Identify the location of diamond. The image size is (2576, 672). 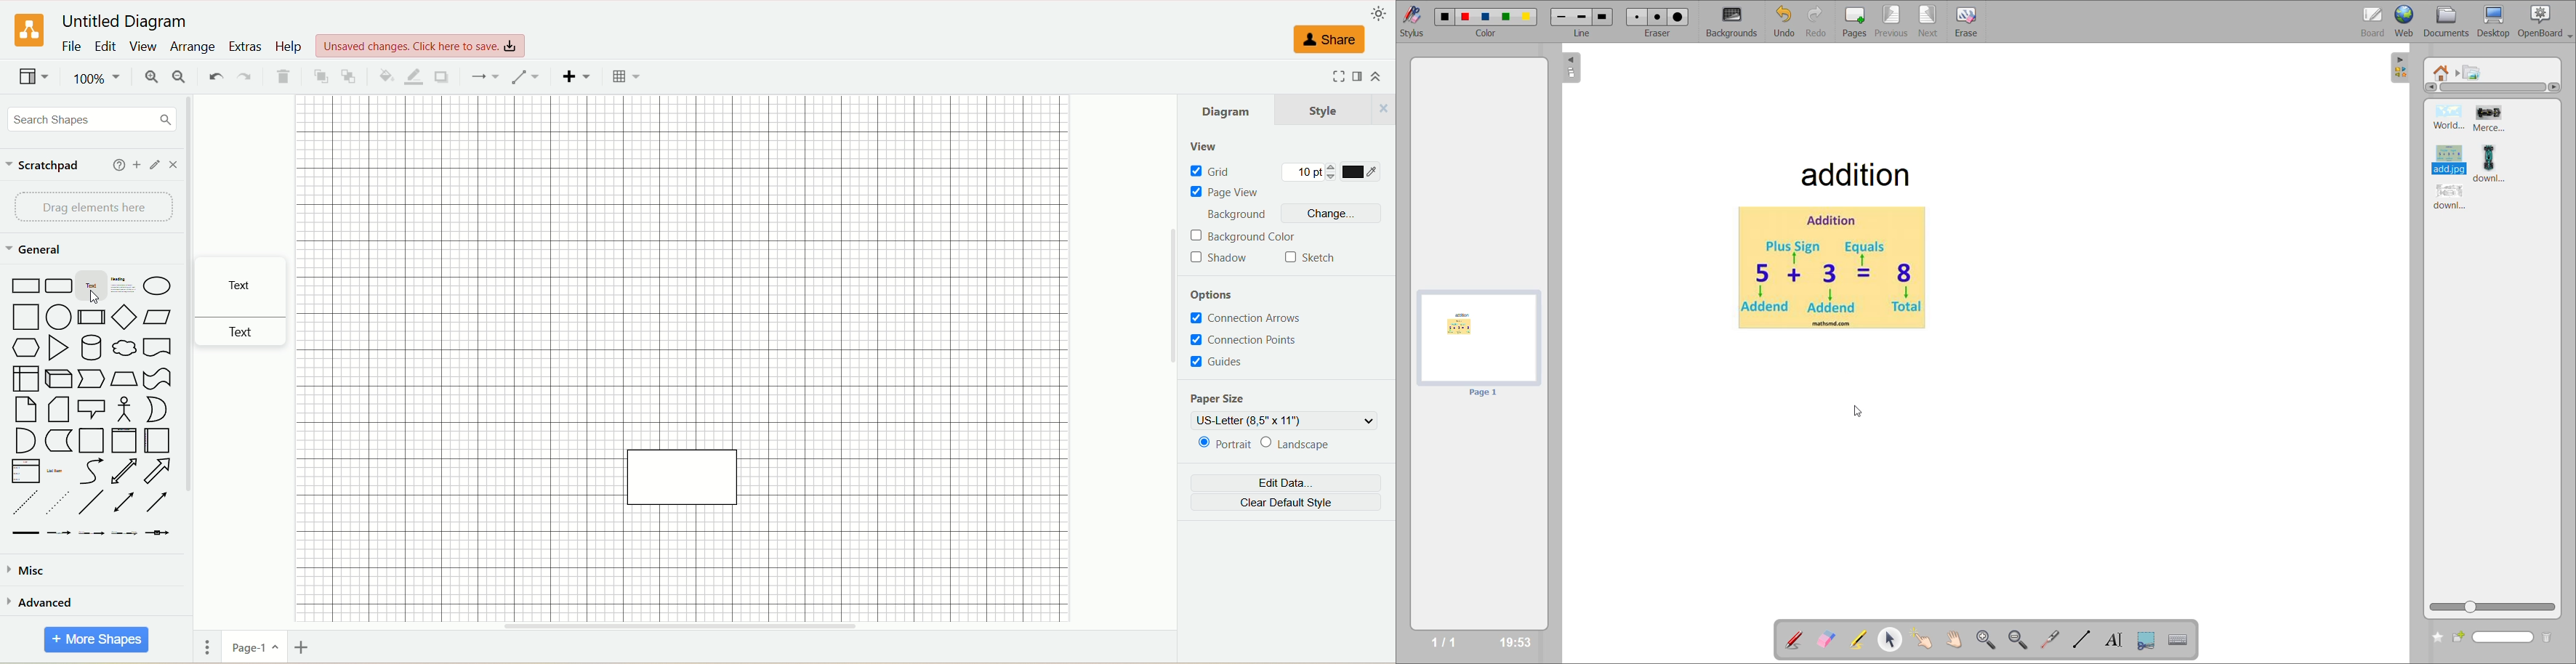
(124, 317).